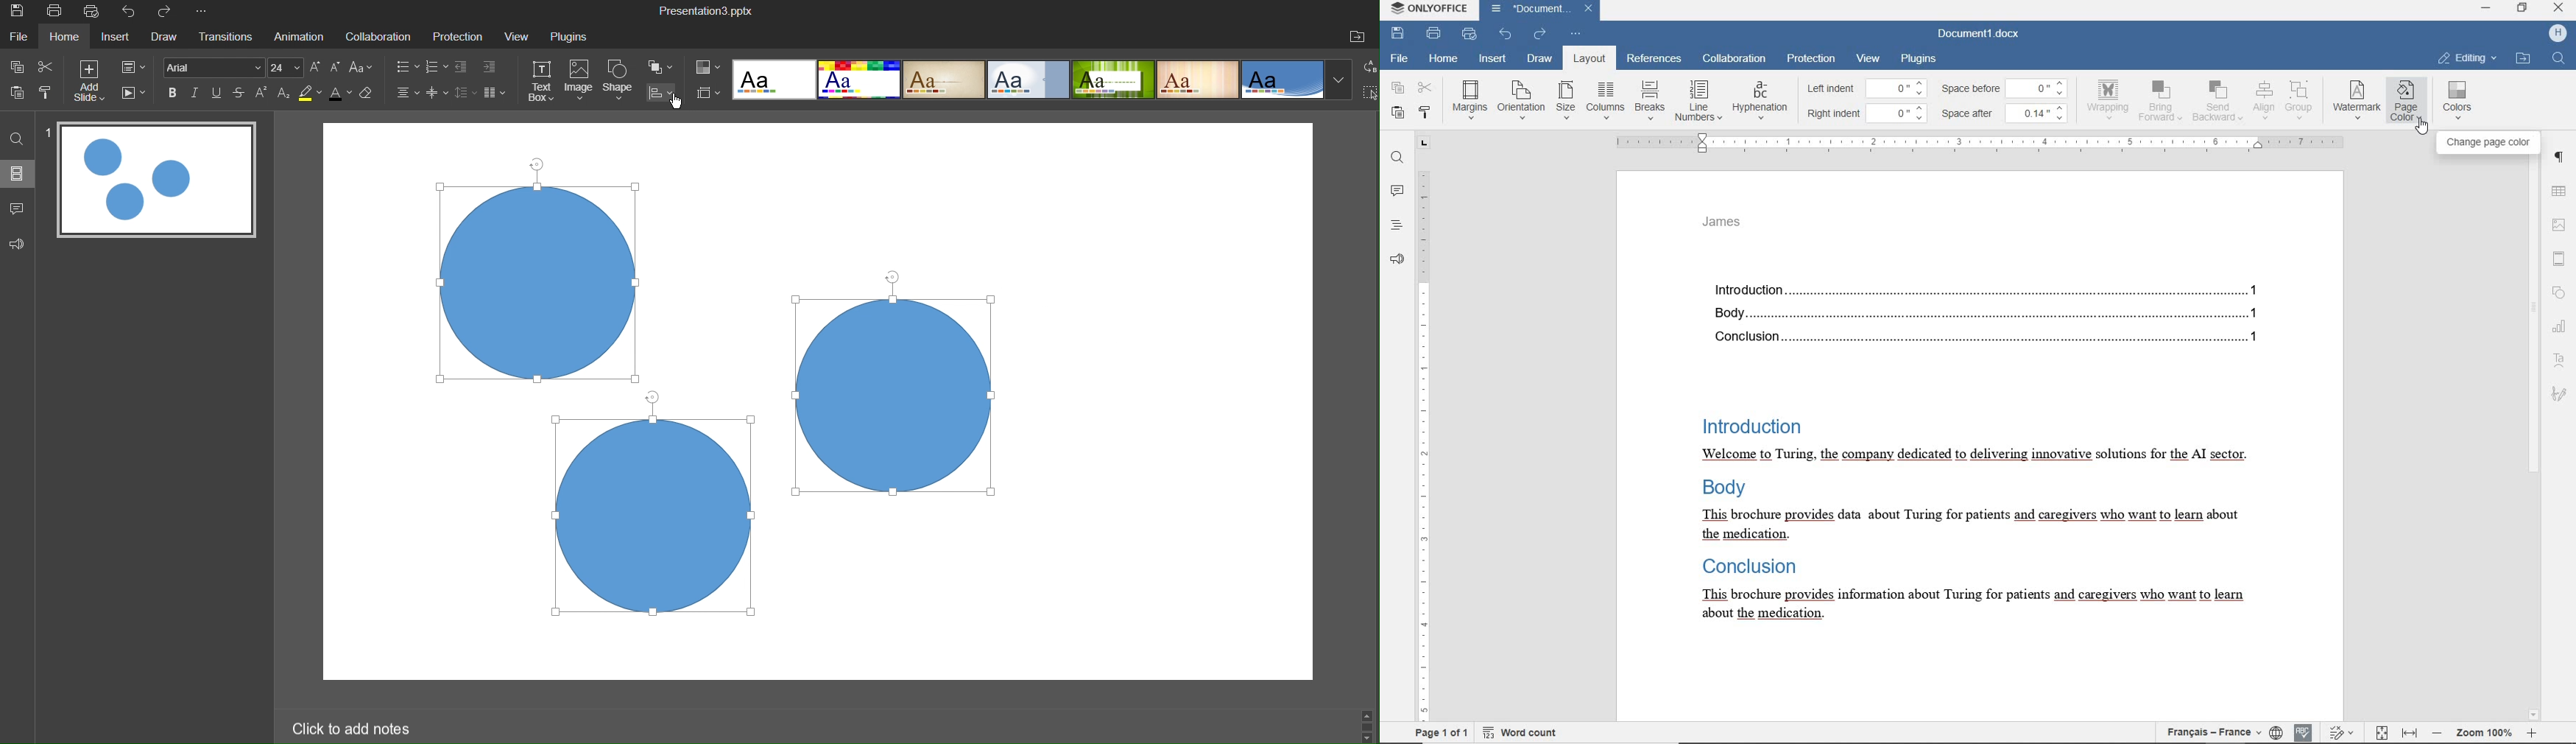  Describe the element at coordinates (16, 69) in the screenshot. I see `Copy` at that location.